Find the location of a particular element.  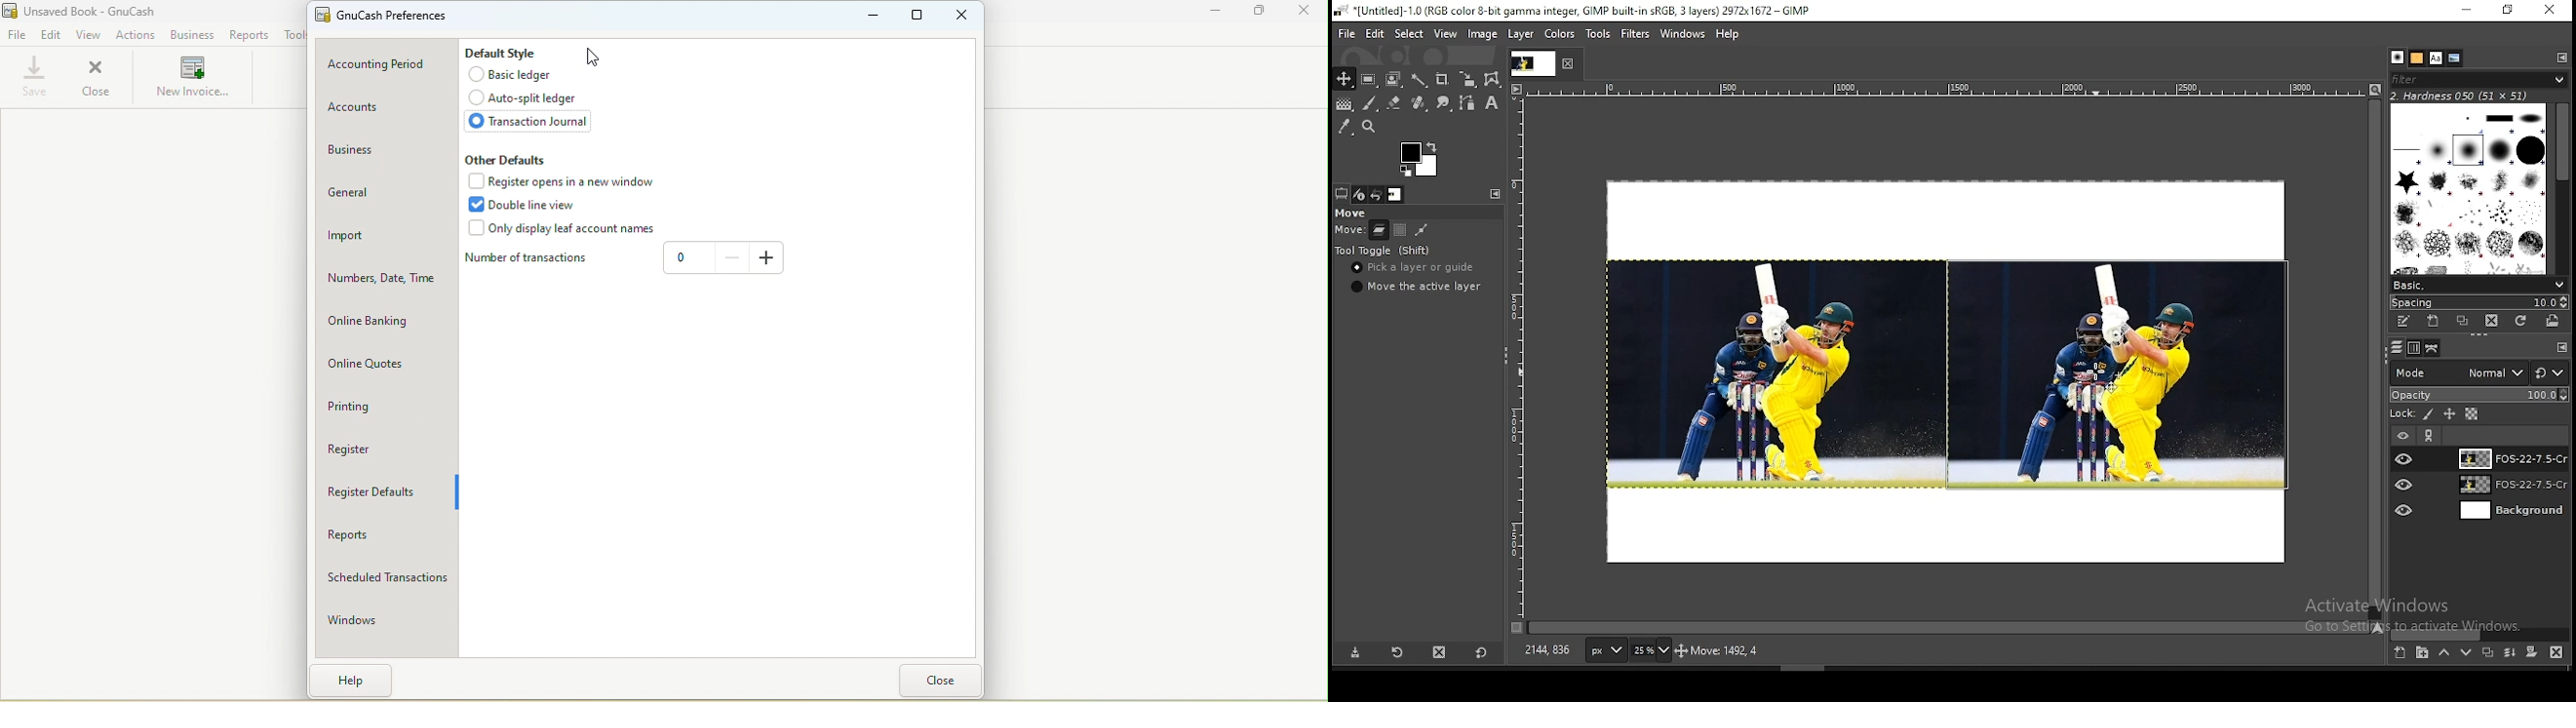

fonts is located at coordinates (2437, 58).